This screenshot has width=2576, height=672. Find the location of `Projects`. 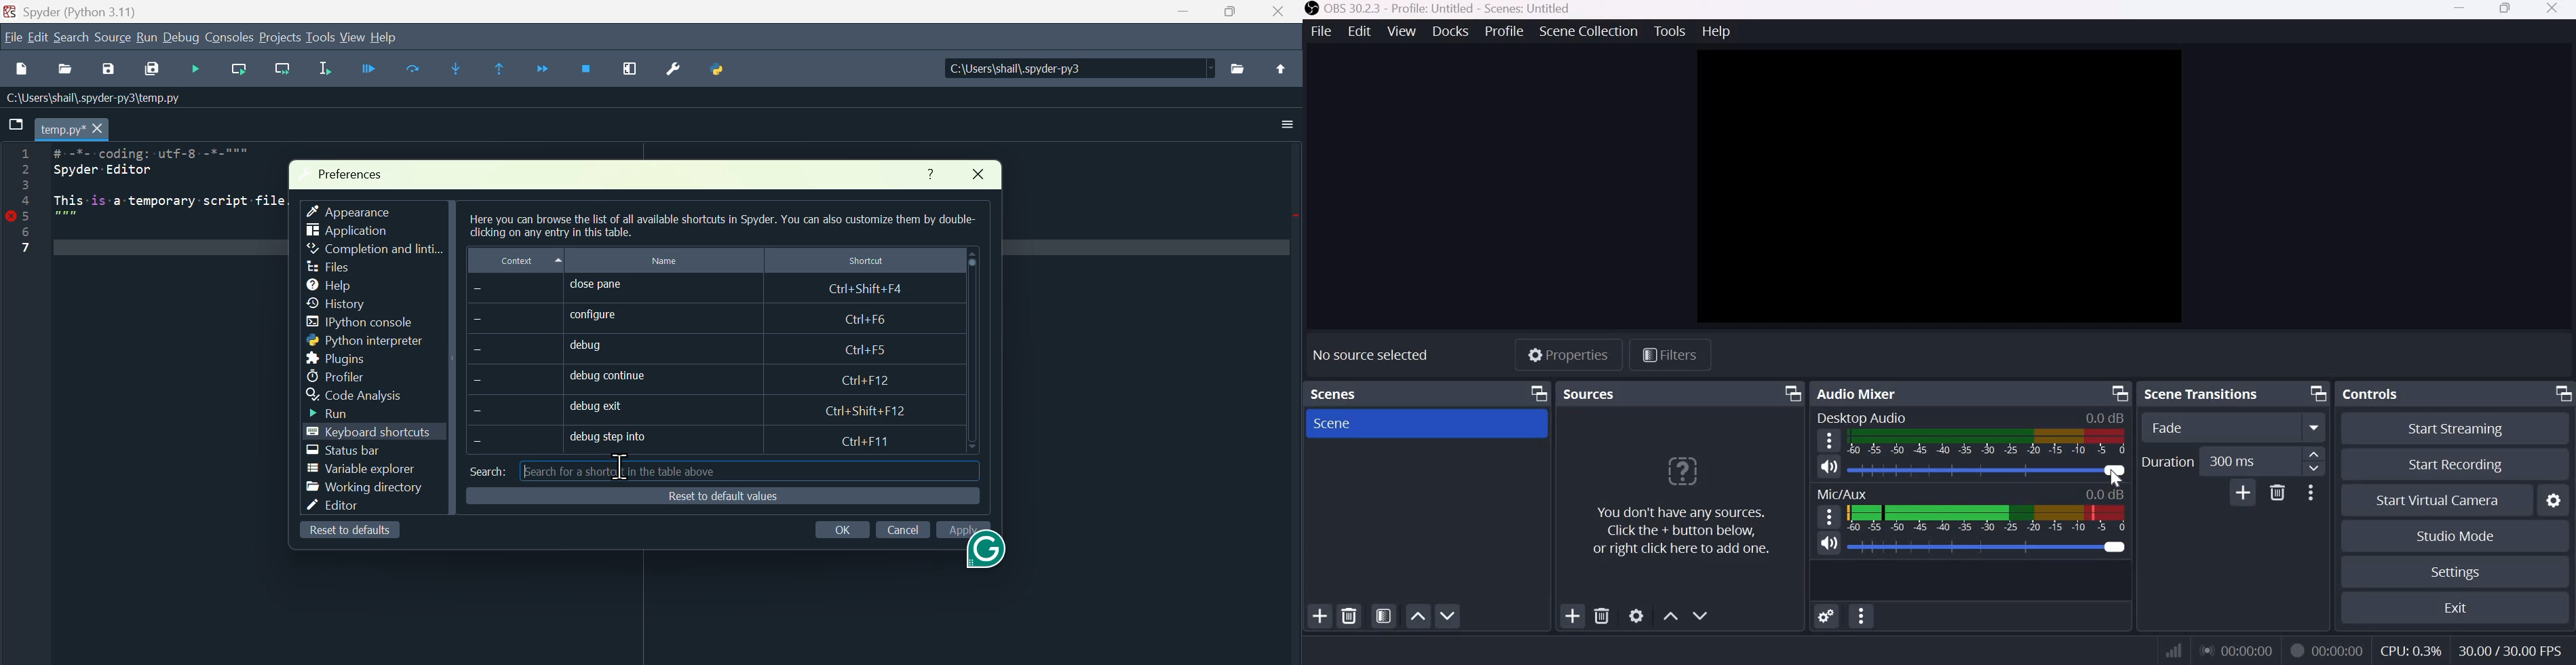

Projects is located at coordinates (281, 38).